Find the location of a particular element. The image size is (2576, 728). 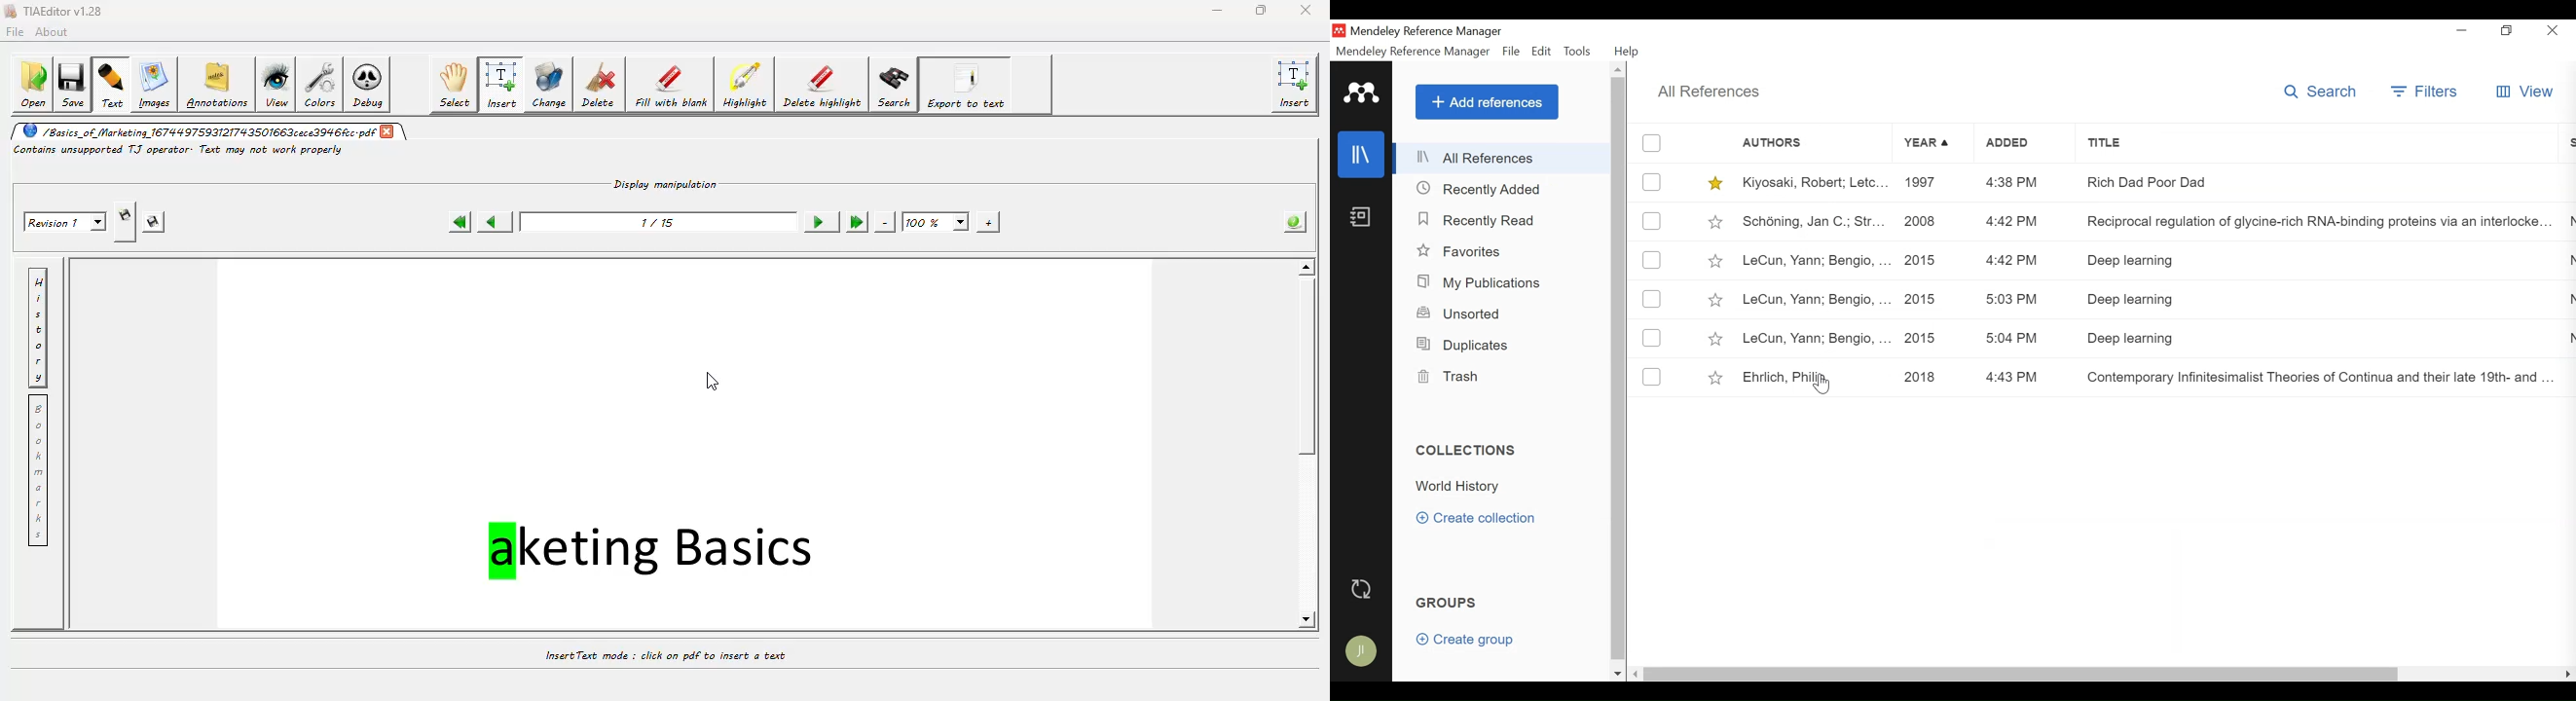

(un)select favorite is located at coordinates (1713, 183).